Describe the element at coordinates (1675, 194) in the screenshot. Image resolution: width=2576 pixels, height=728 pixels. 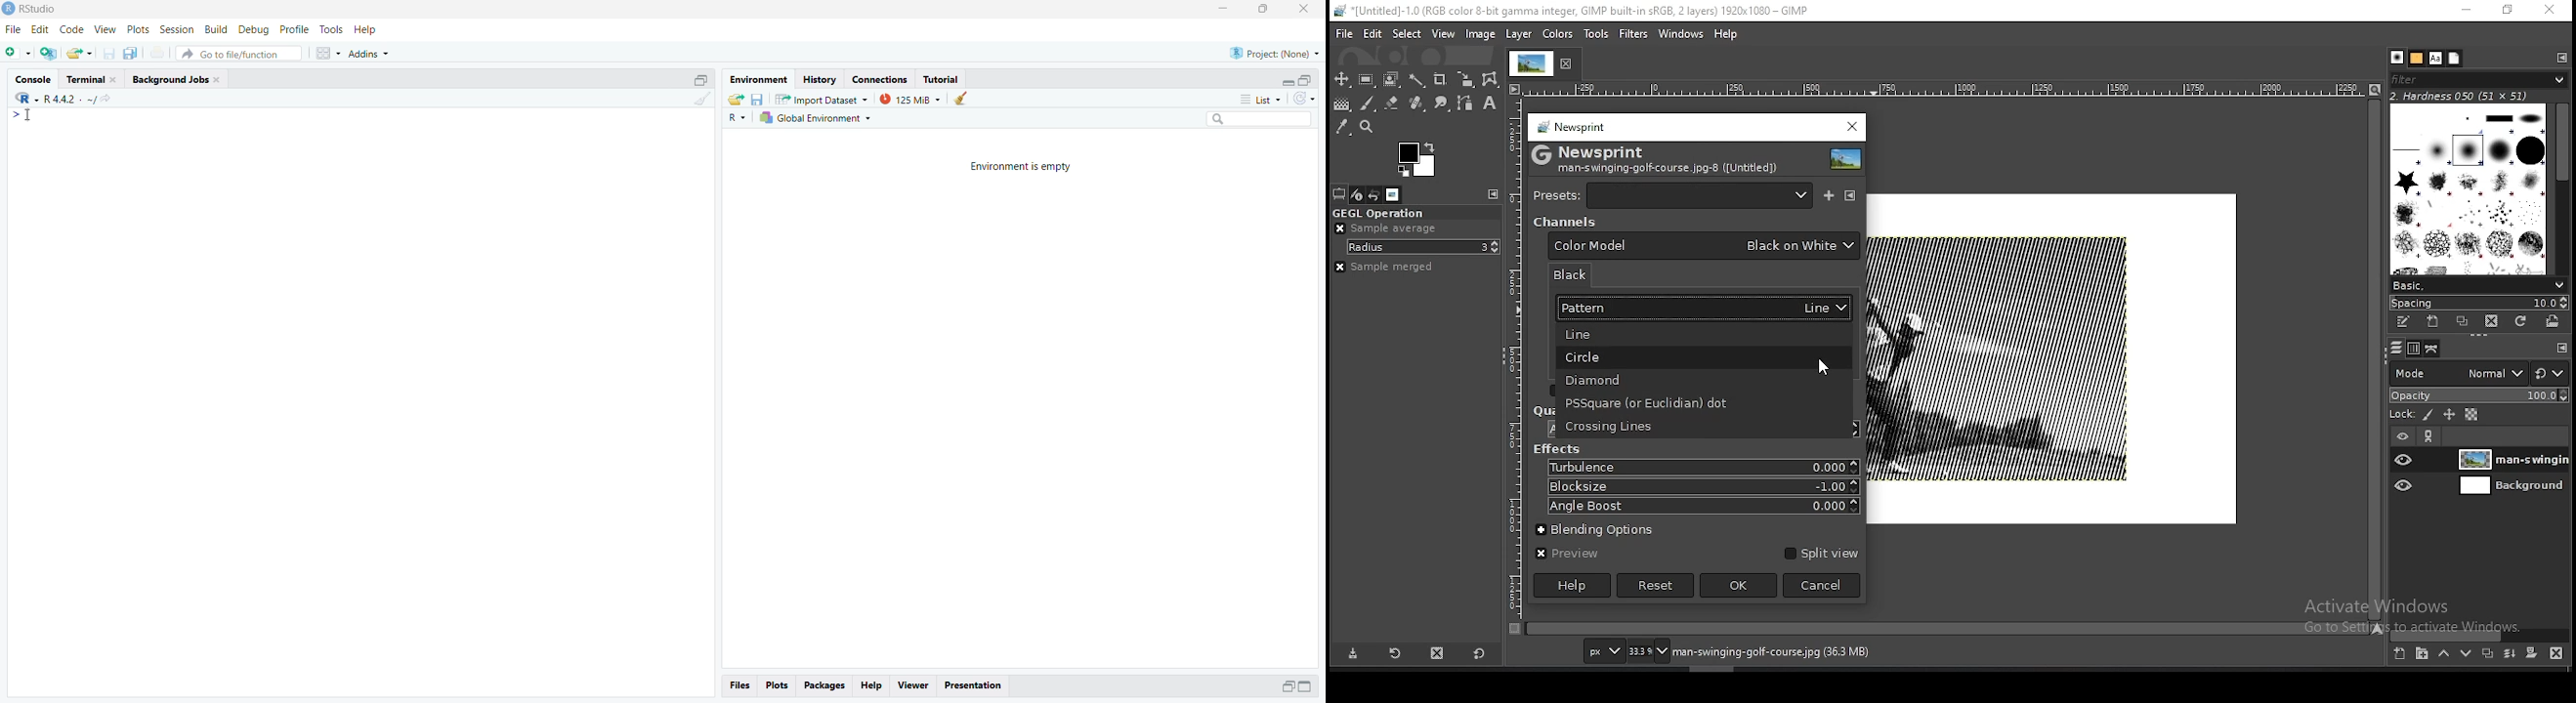
I see `presets` at that location.